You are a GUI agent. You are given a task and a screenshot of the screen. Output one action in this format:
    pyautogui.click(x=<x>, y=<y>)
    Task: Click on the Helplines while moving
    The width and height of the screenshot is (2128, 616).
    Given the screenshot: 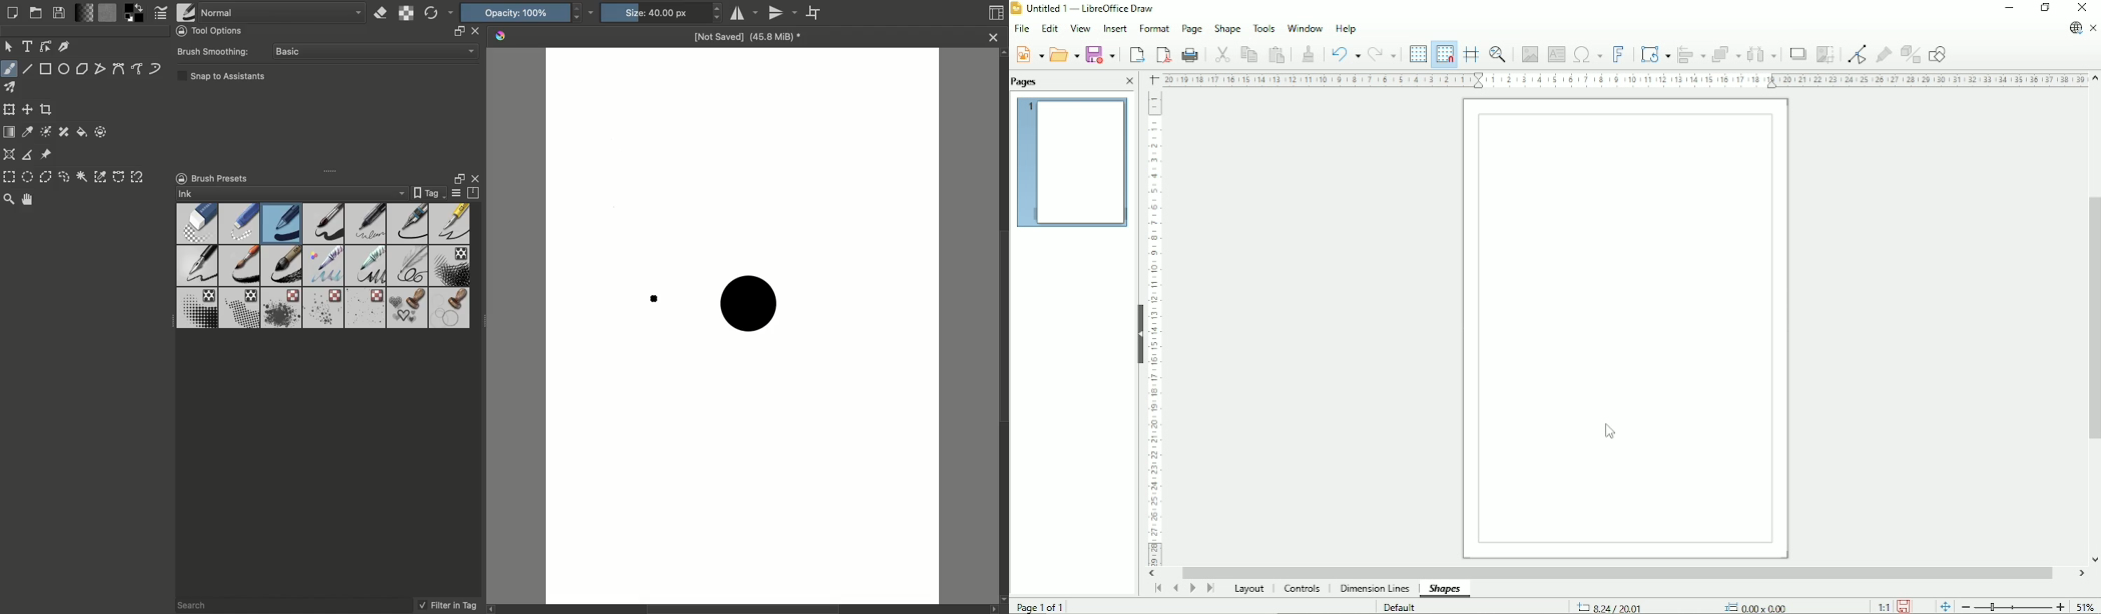 What is the action you would take?
    pyautogui.click(x=1470, y=53)
    